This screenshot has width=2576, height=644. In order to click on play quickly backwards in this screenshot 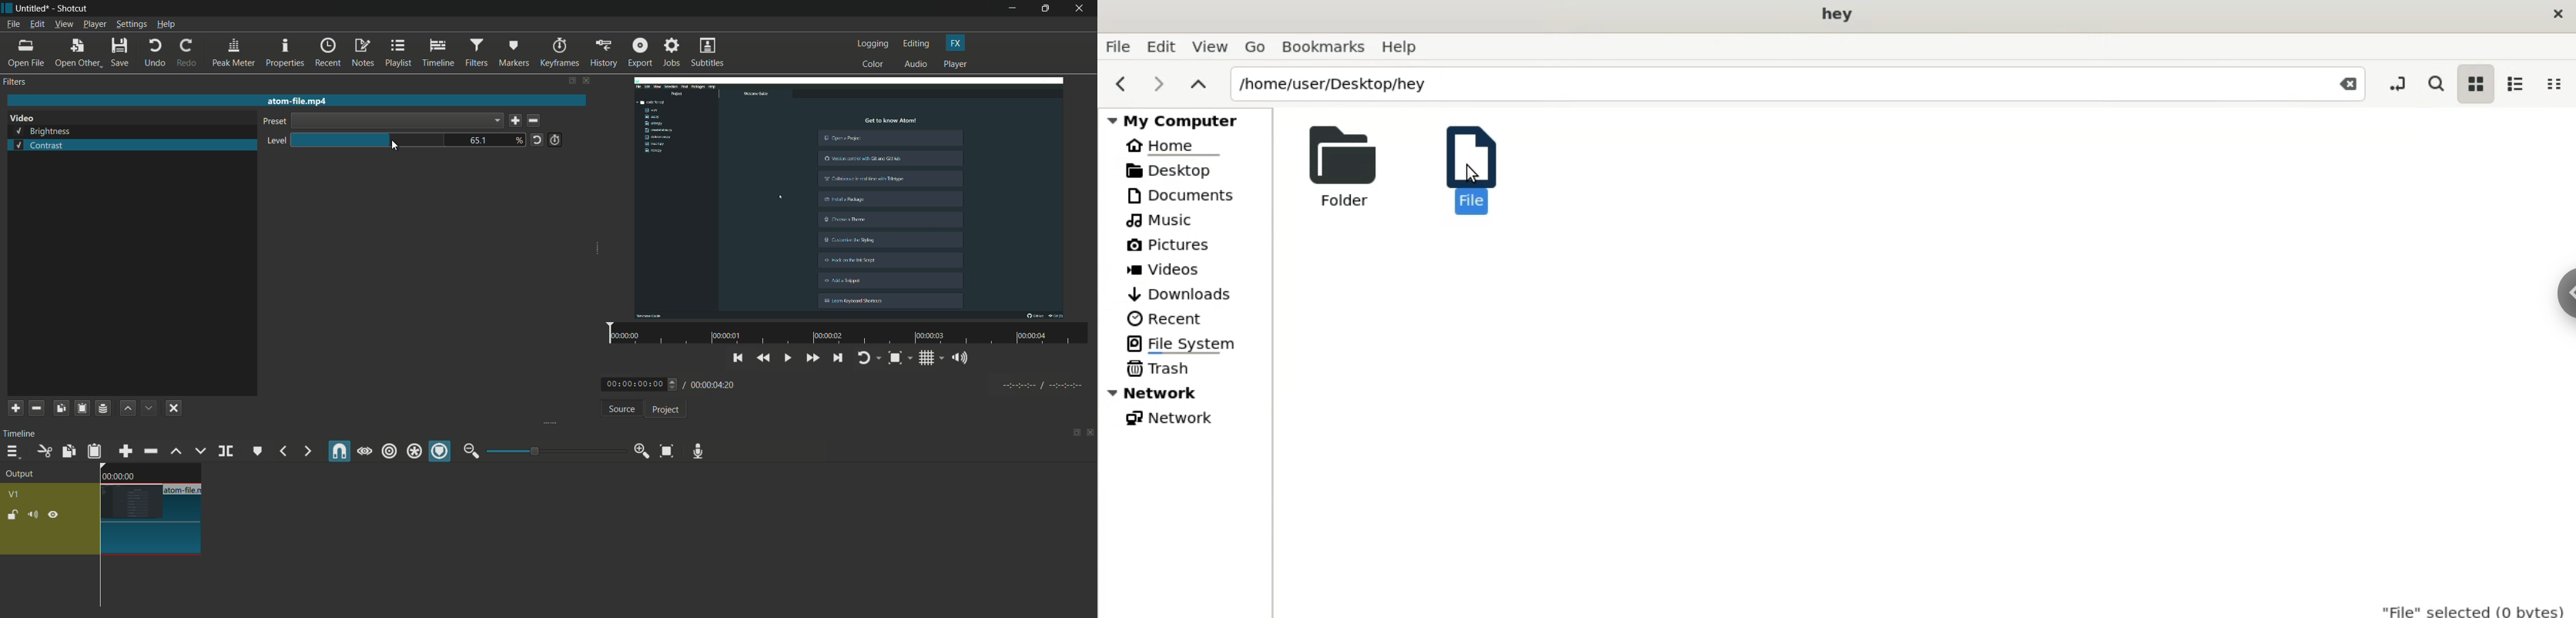, I will do `click(765, 358)`.